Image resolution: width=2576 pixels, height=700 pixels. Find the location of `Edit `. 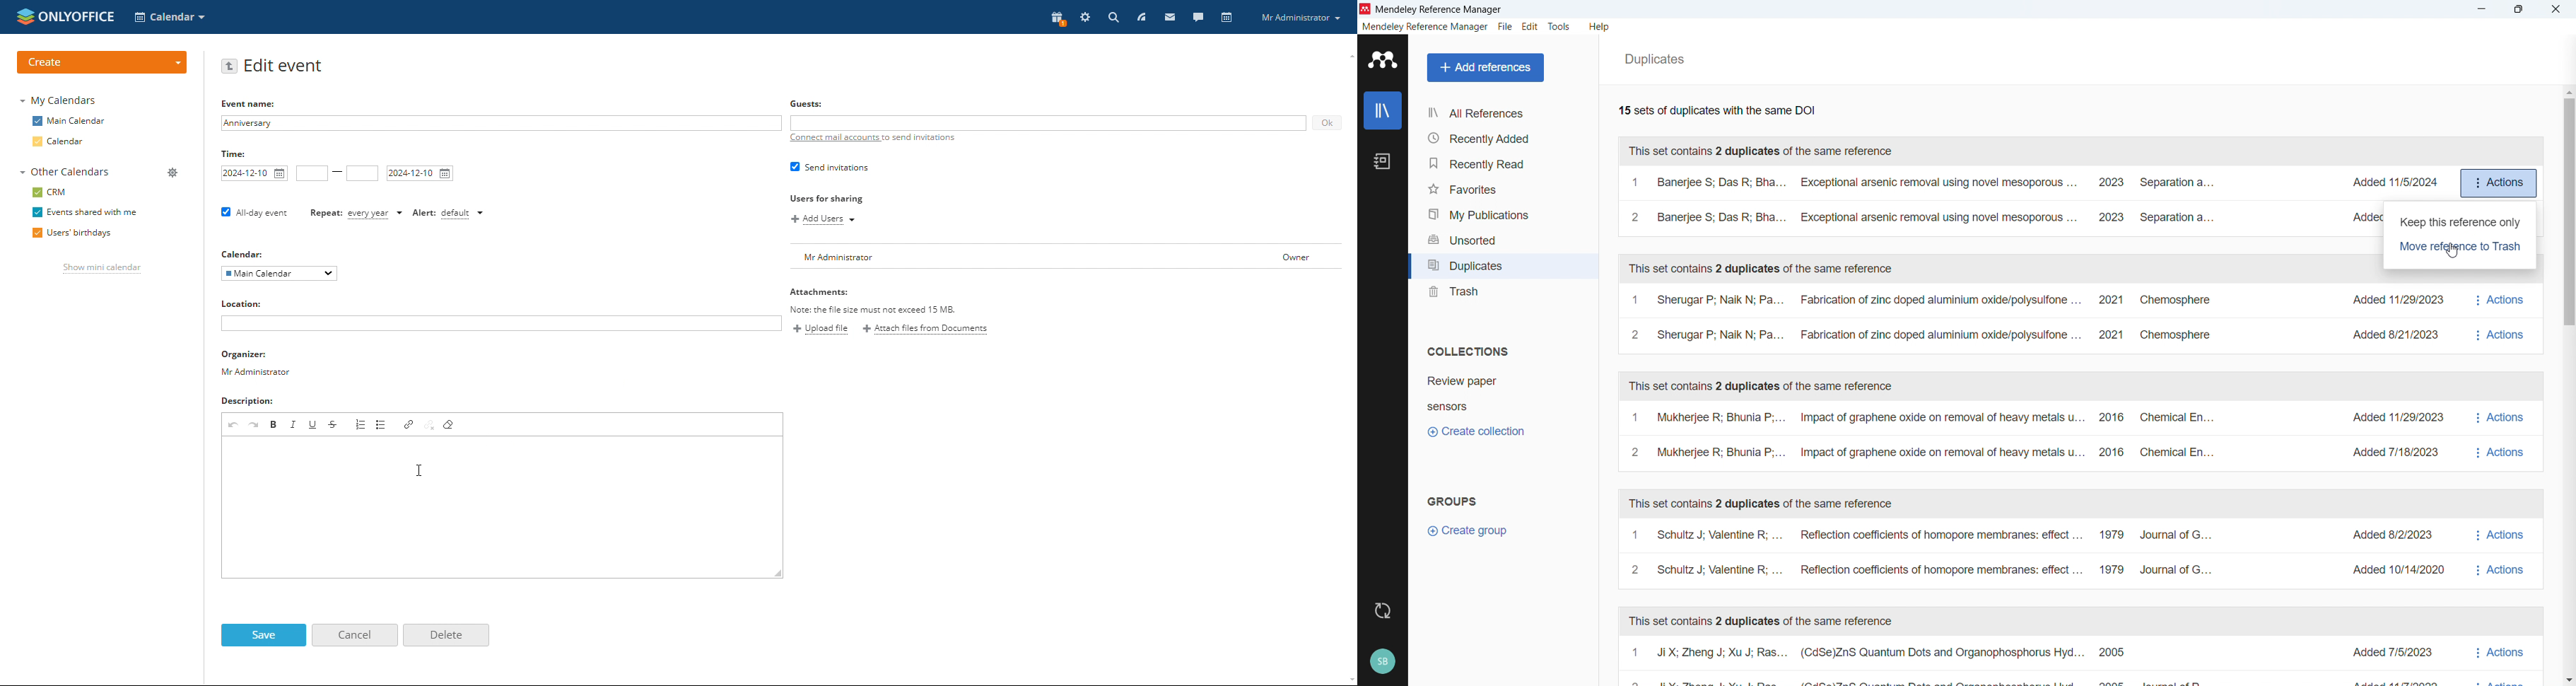

Edit  is located at coordinates (1531, 27).